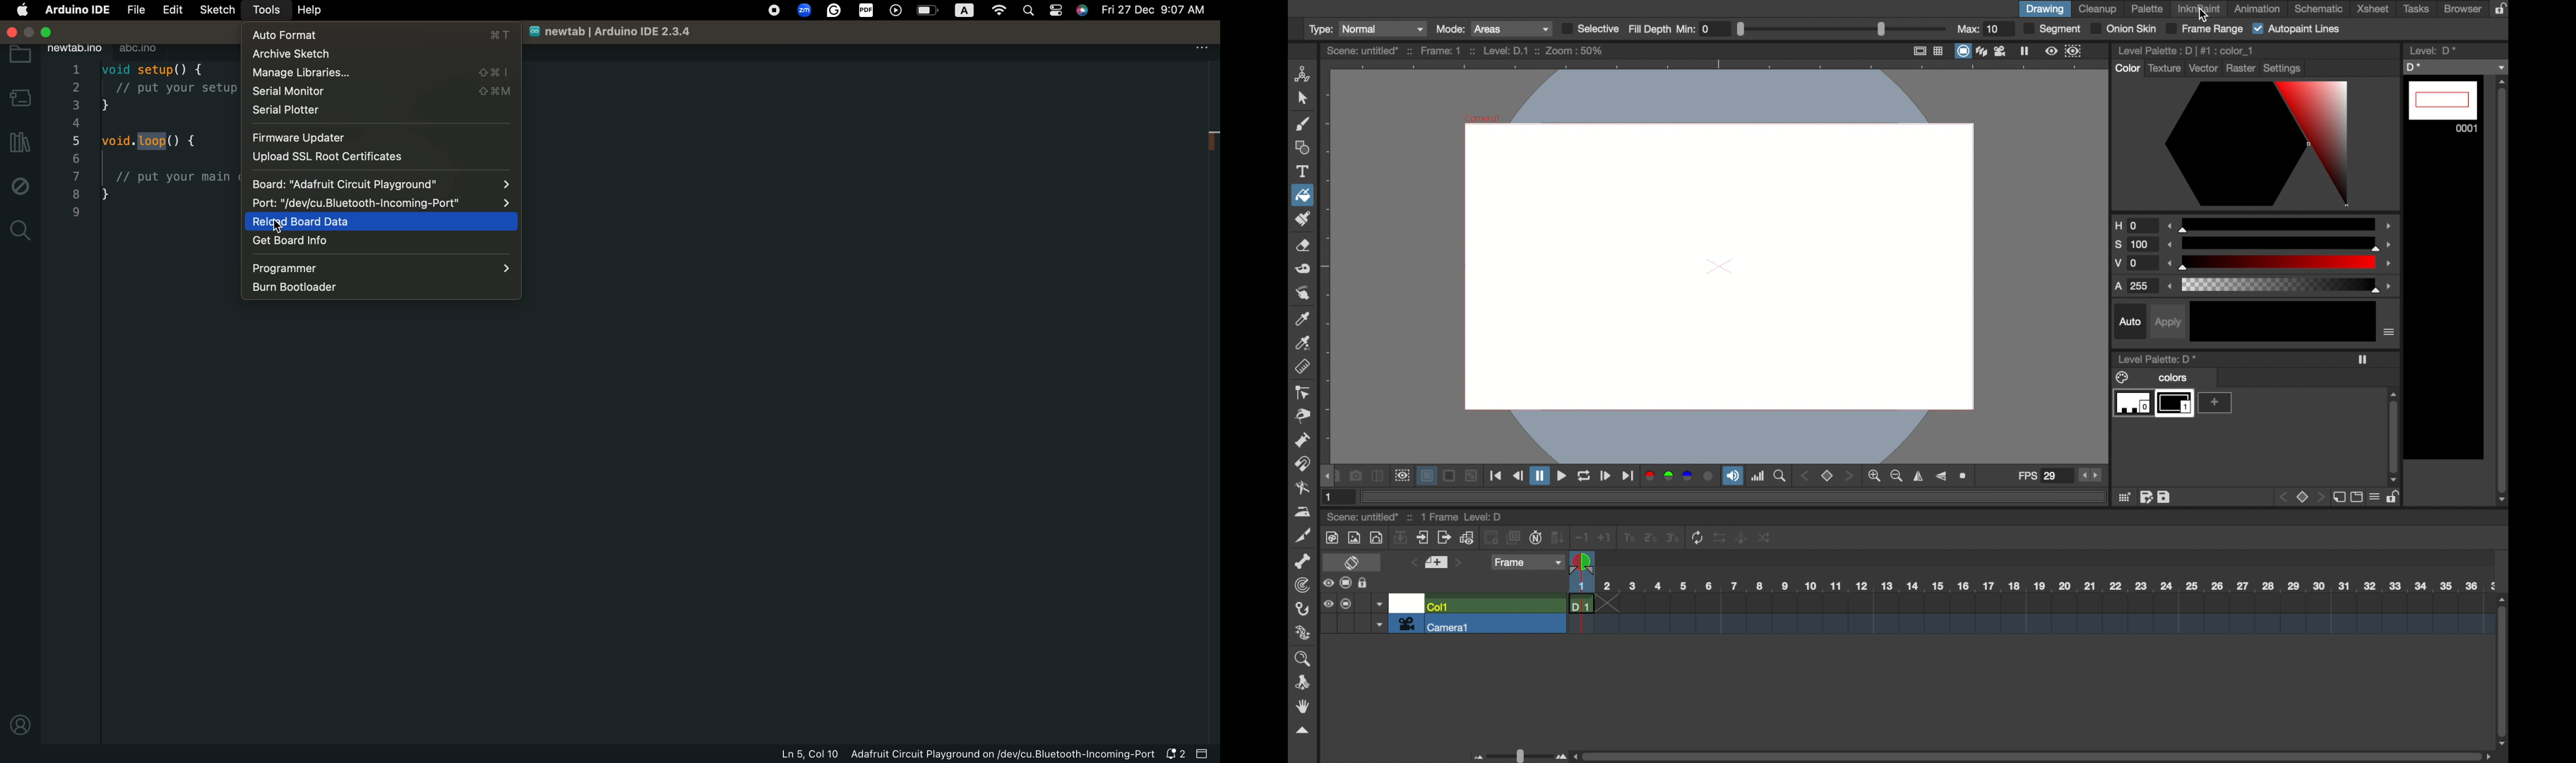 The image size is (2576, 784). Describe the element at coordinates (1583, 477) in the screenshot. I see `refresh` at that location.